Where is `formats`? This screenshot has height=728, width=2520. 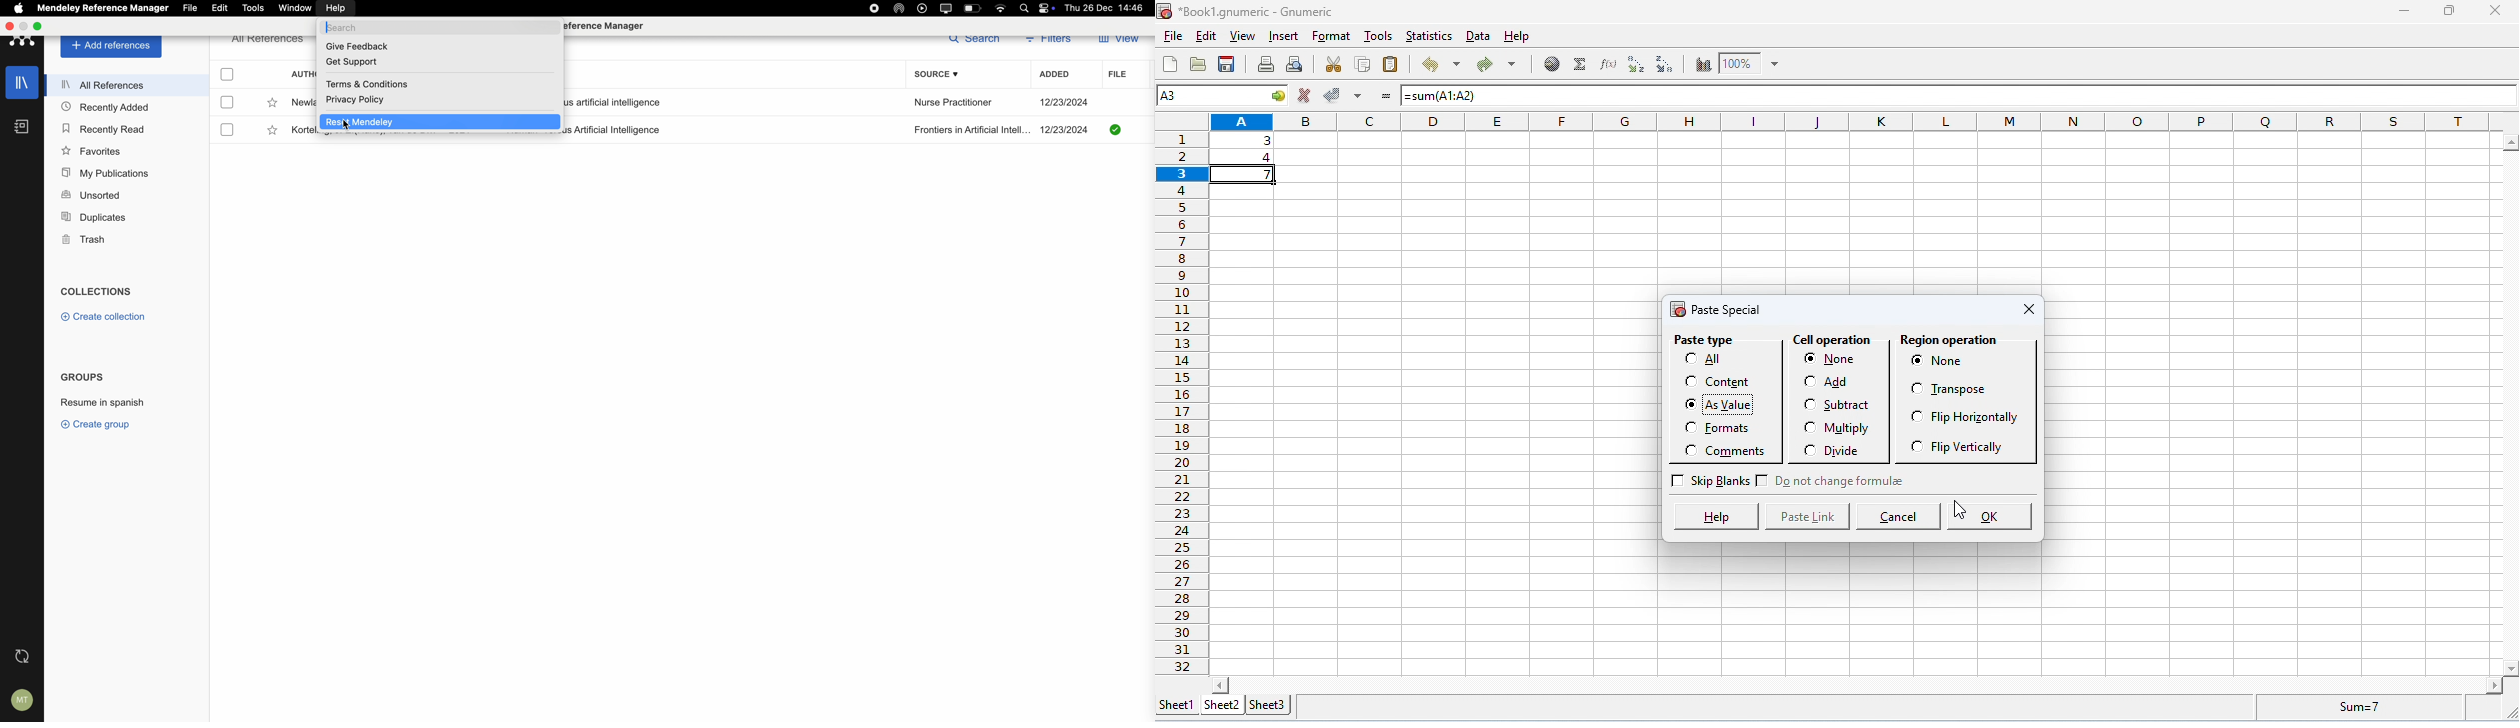 formats is located at coordinates (1735, 431).